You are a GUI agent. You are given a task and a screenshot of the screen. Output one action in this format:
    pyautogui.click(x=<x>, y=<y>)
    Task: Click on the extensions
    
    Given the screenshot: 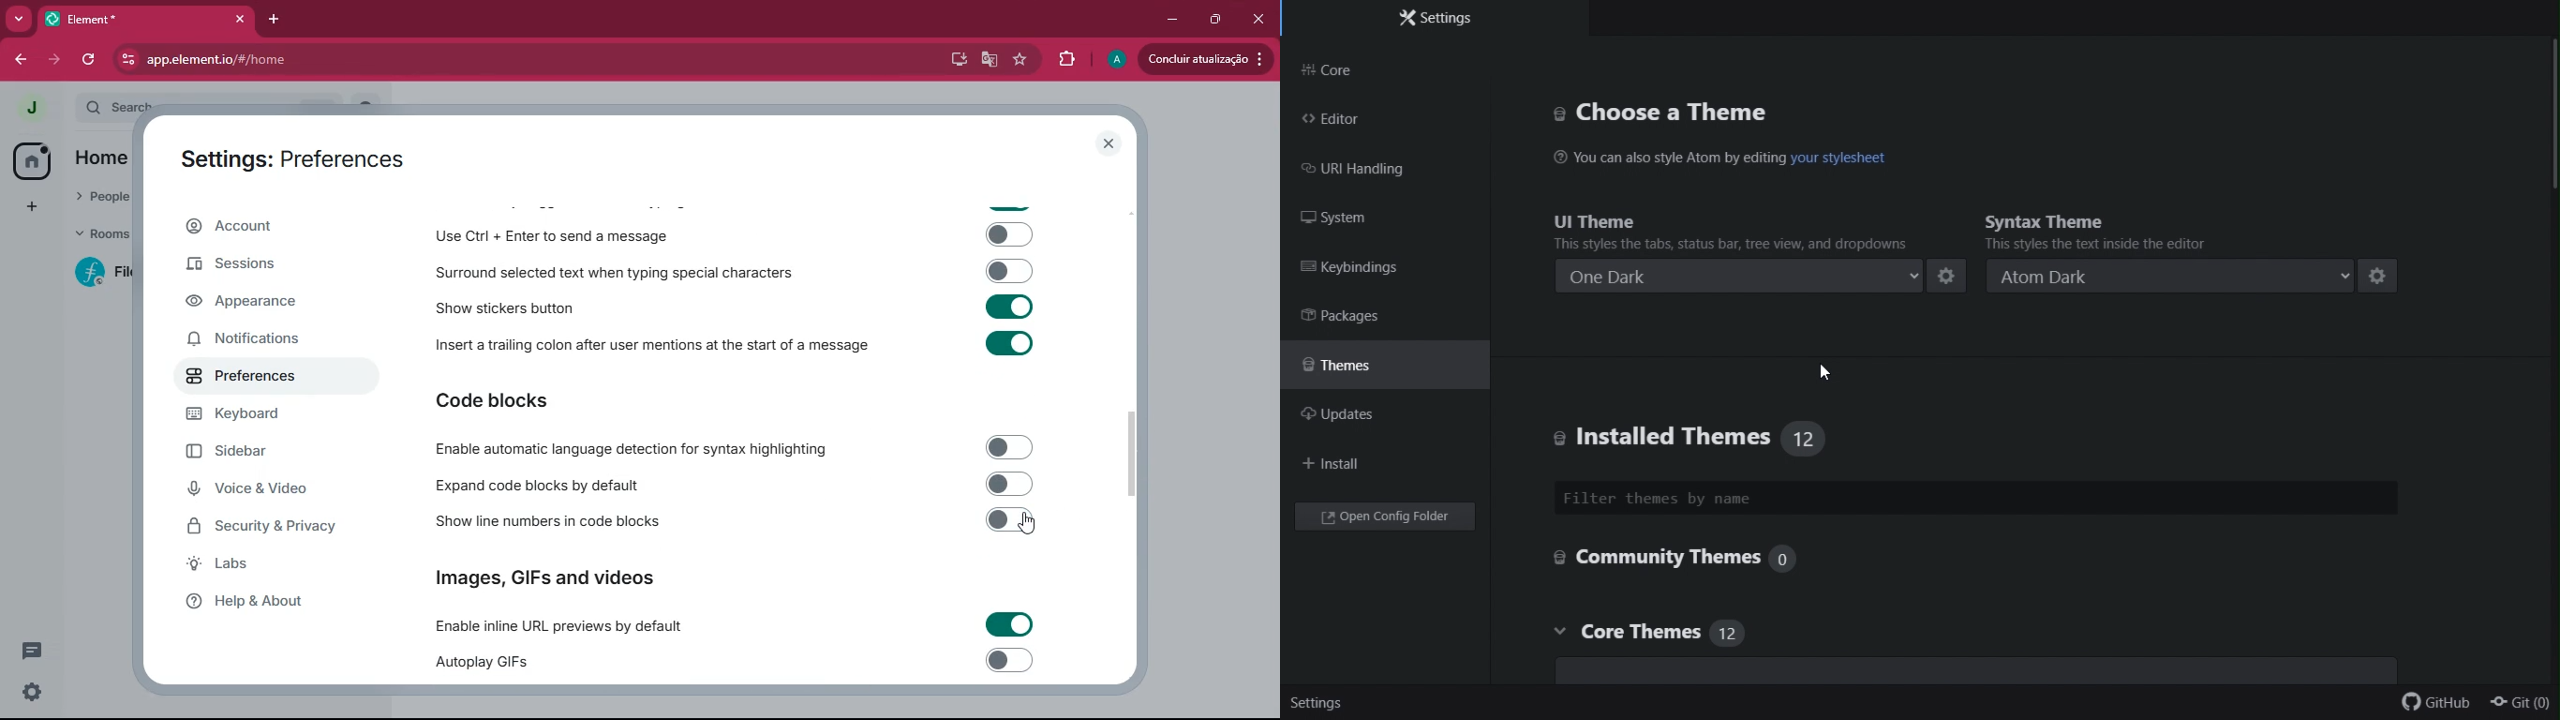 What is the action you would take?
    pyautogui.click(x=1069, y=59)
    